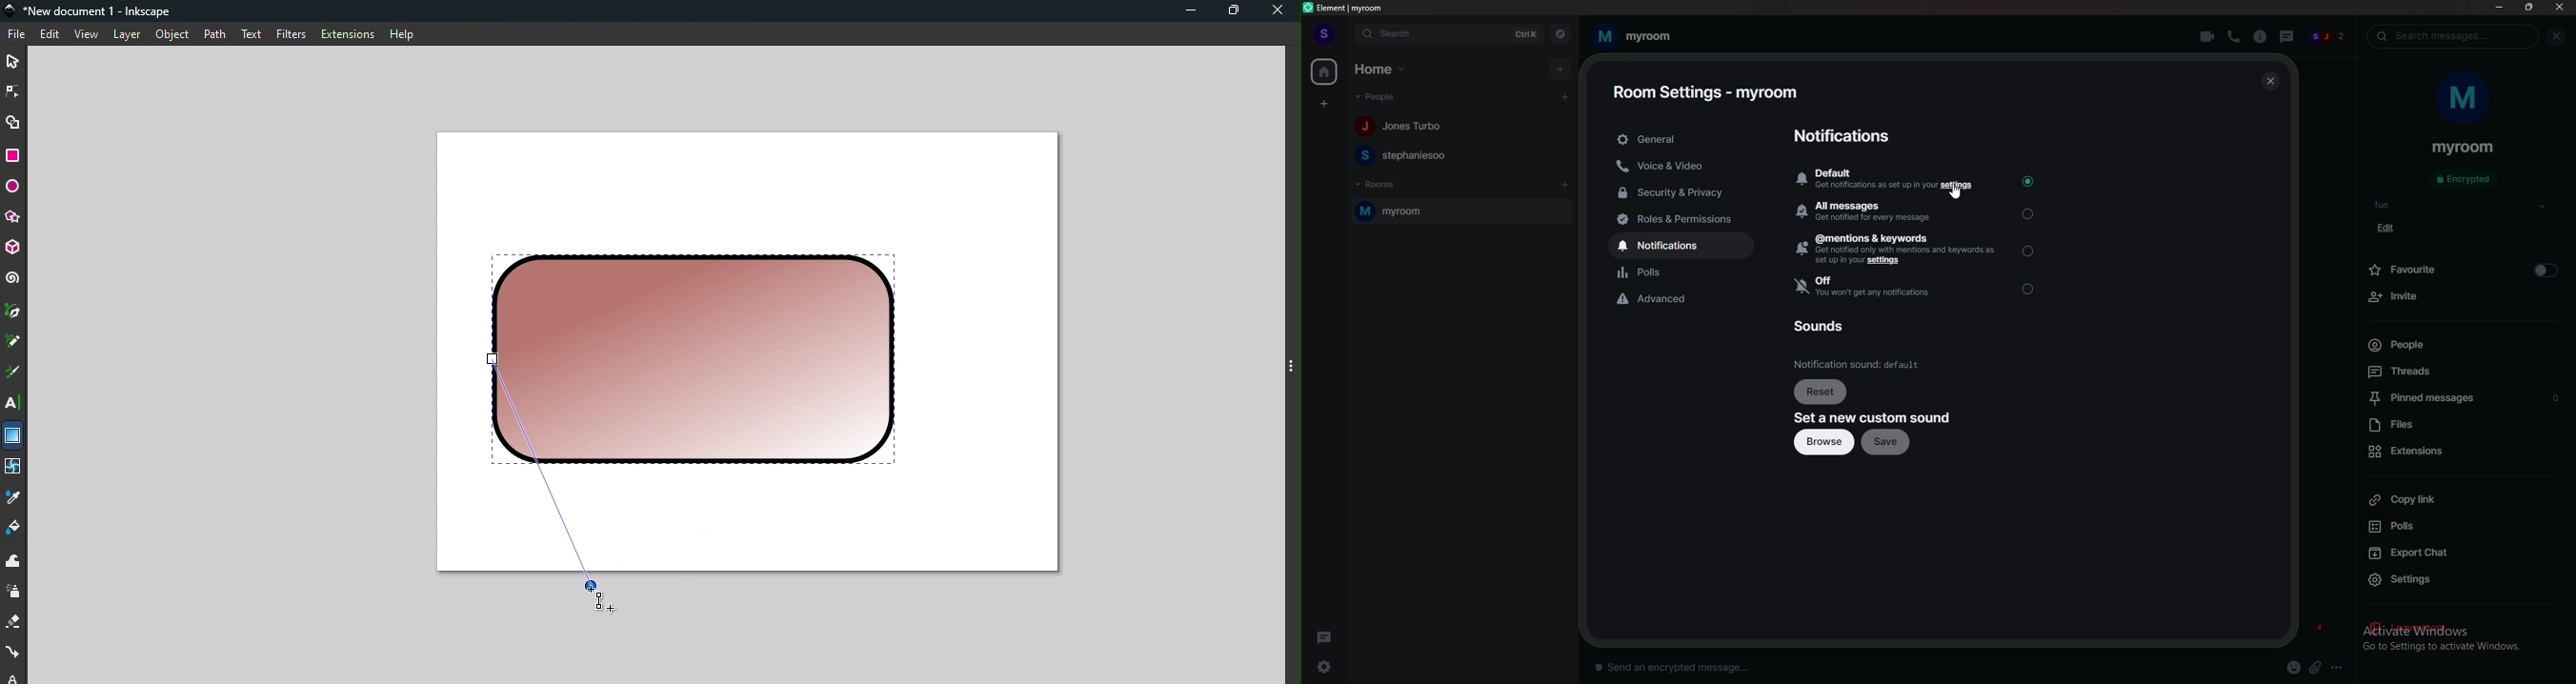 The image size is (2576, 700). Describe the element at coordinates (1679, 665) in the screenshot. I see `message box` at that location.